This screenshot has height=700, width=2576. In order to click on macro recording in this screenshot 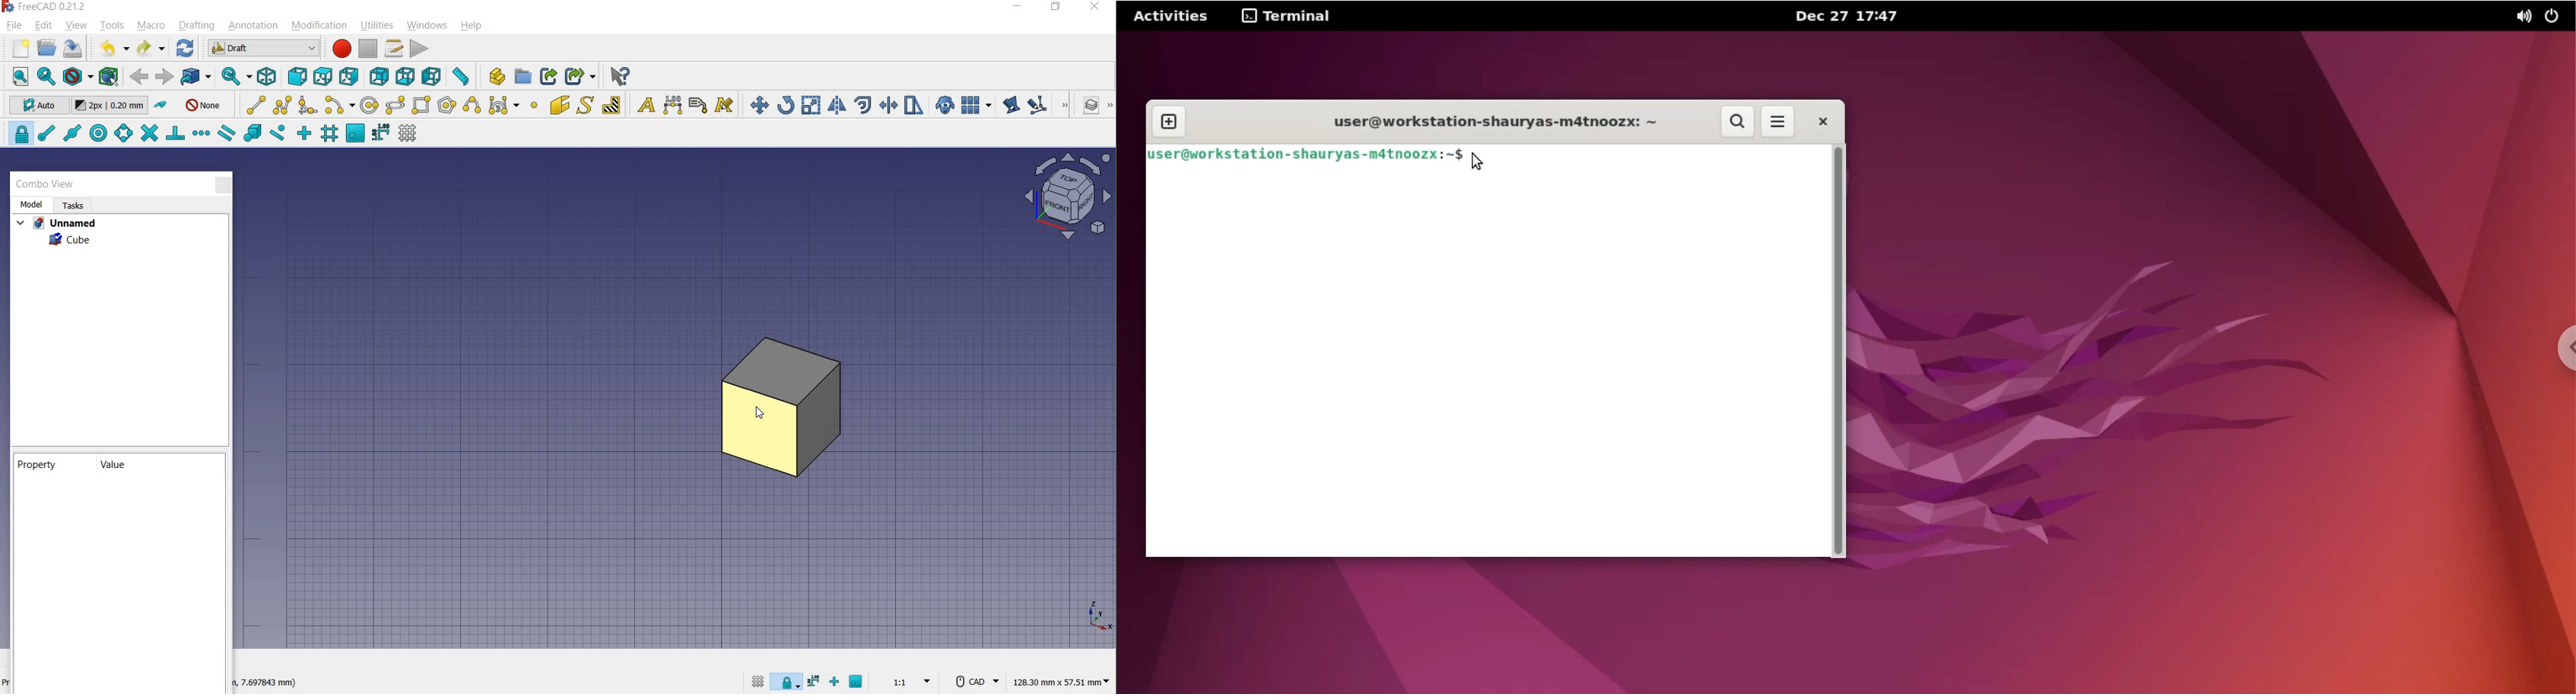, I will do `click(341, 49)`.